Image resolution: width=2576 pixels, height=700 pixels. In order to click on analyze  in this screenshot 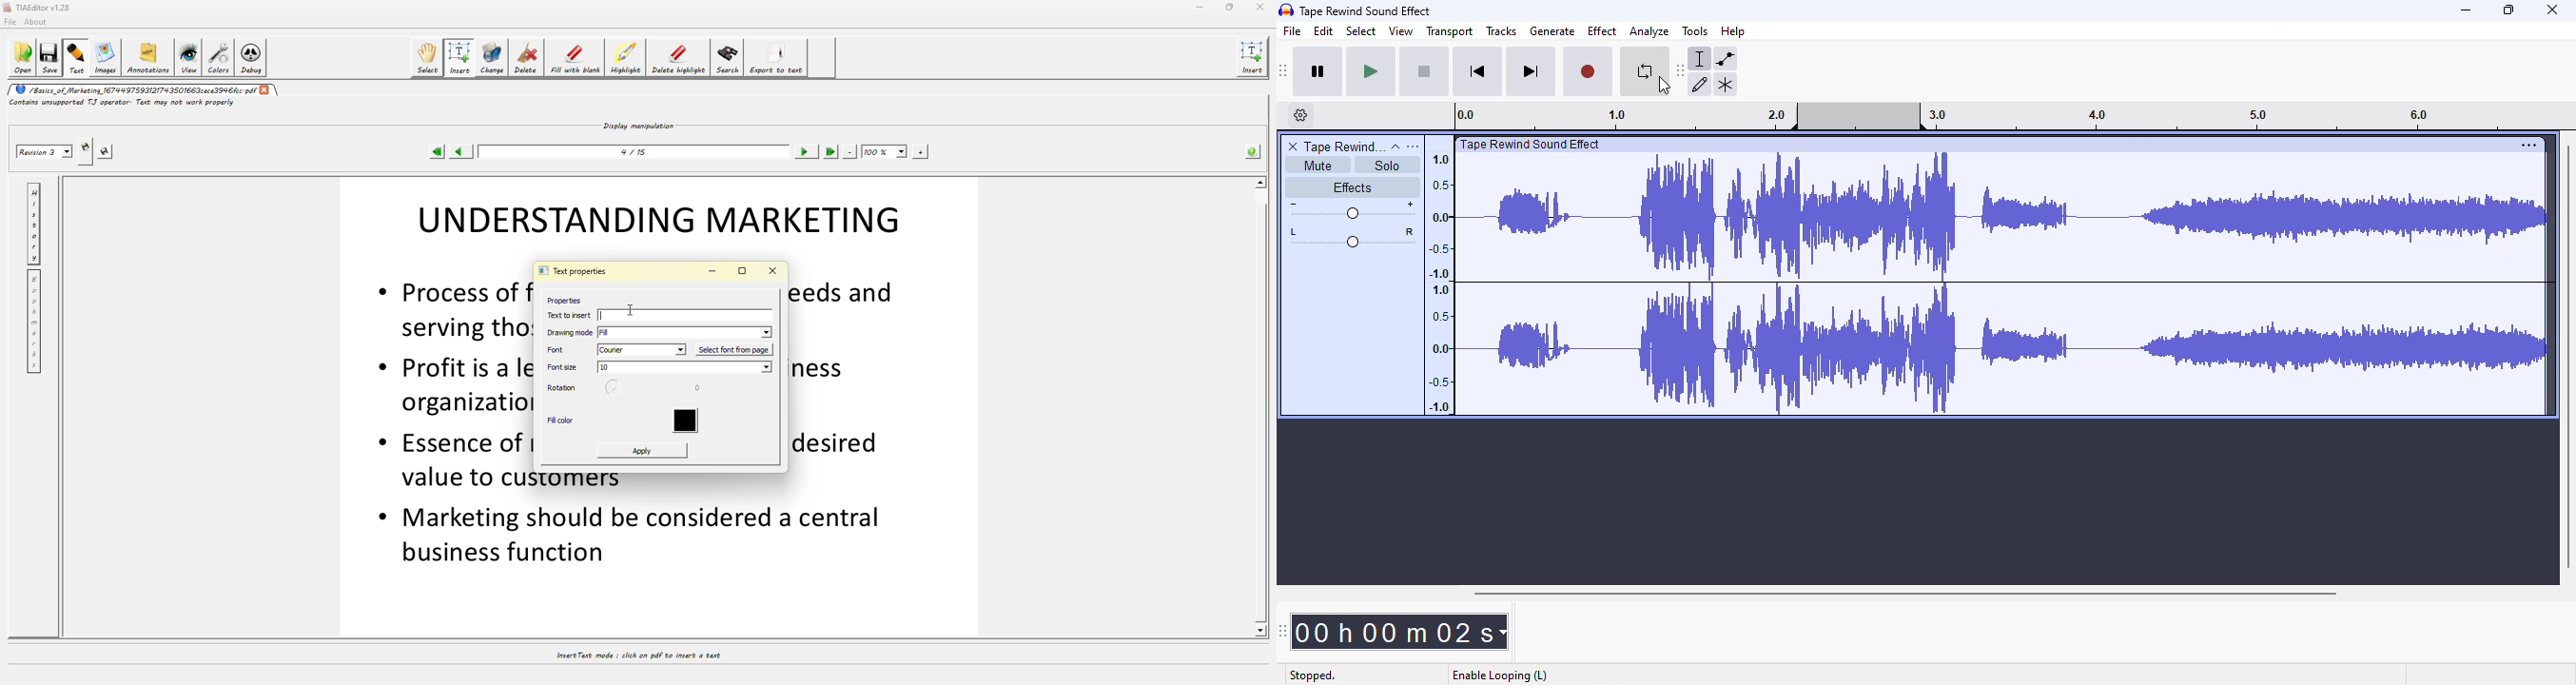, I will do `click(1649, 31)`.